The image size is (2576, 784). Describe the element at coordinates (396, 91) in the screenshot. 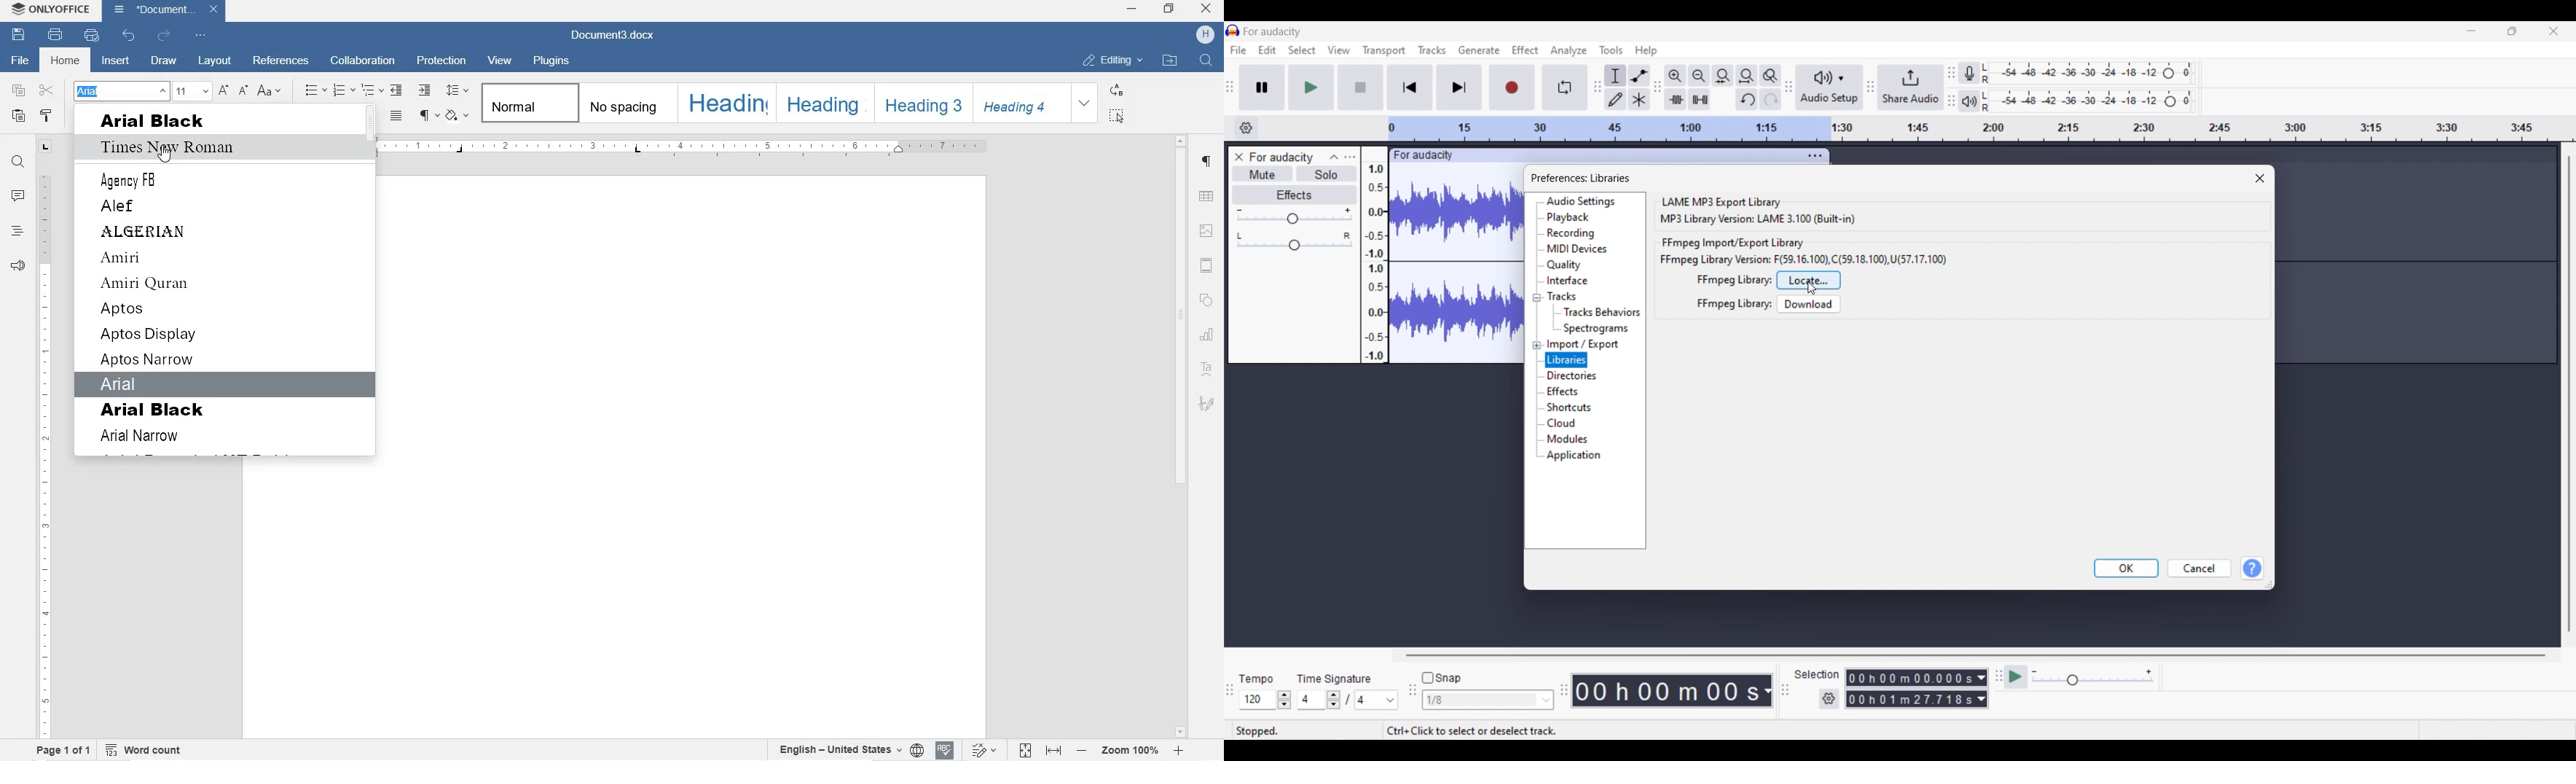

I see `DECREASE INDENT` at that location.